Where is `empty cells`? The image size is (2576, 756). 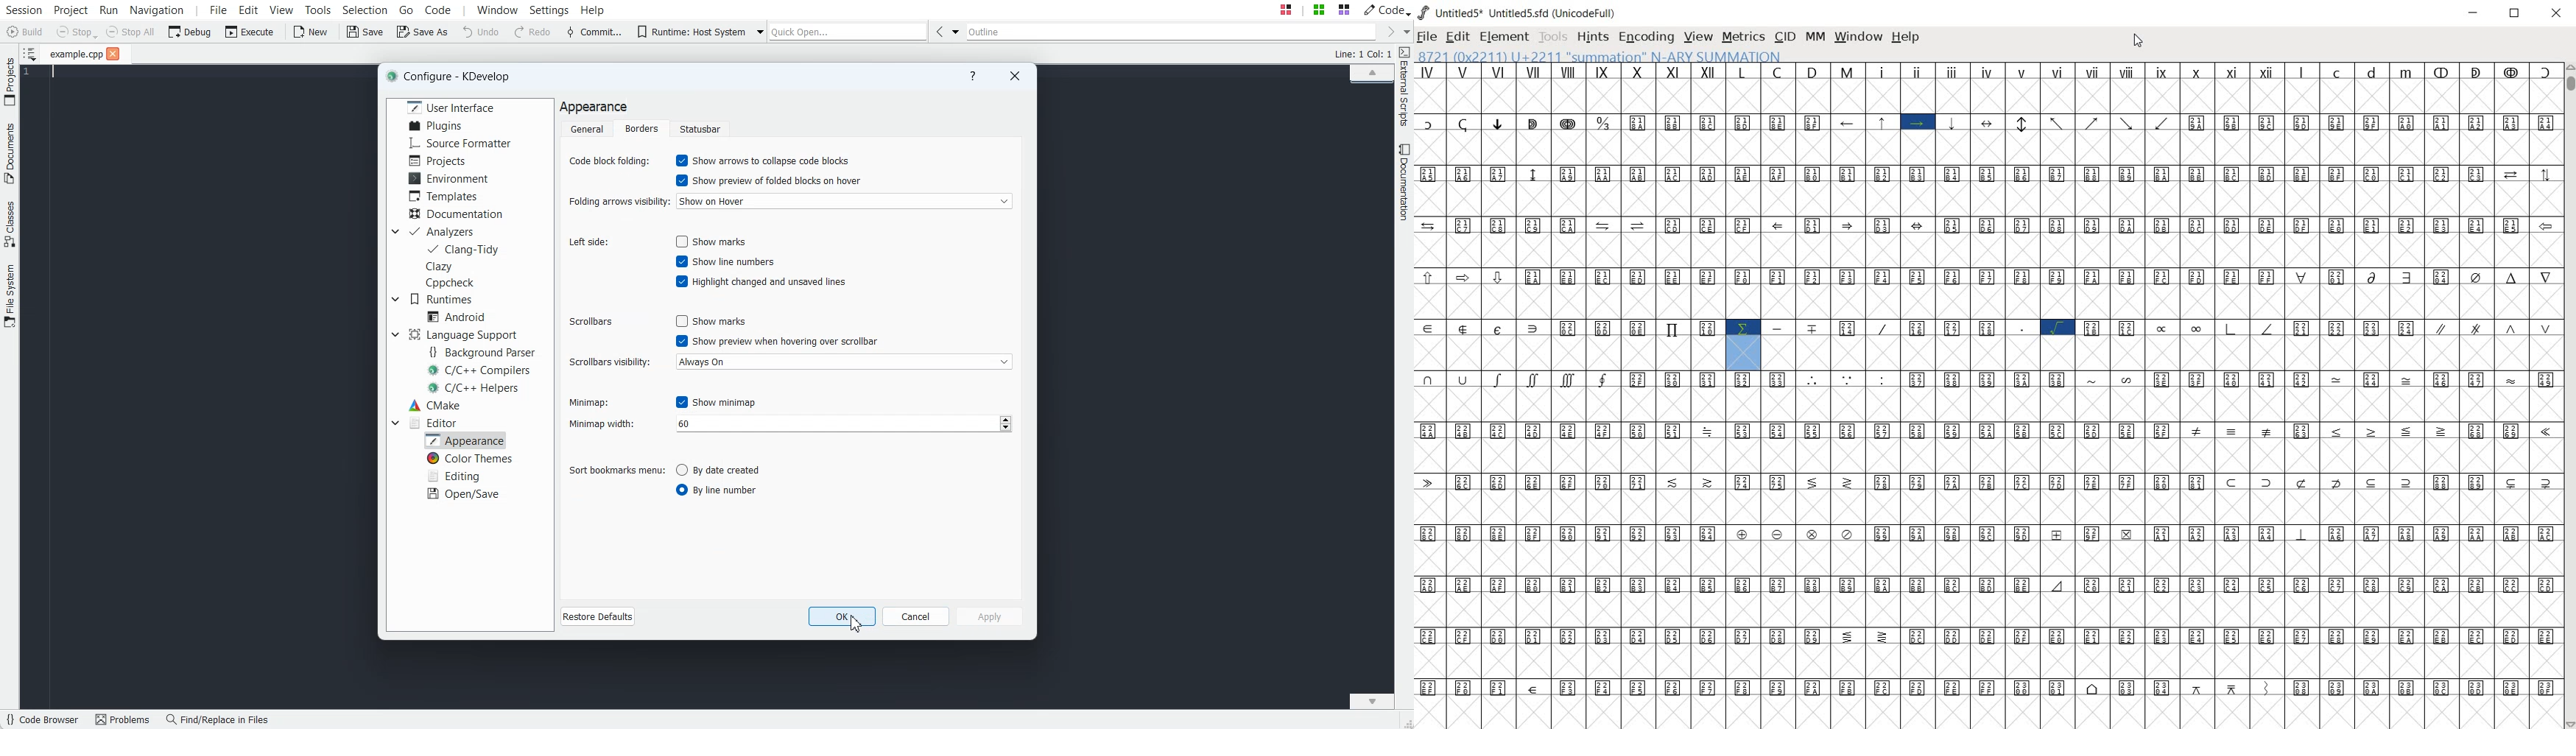
empty cells is located at coordinates (1991, 151).